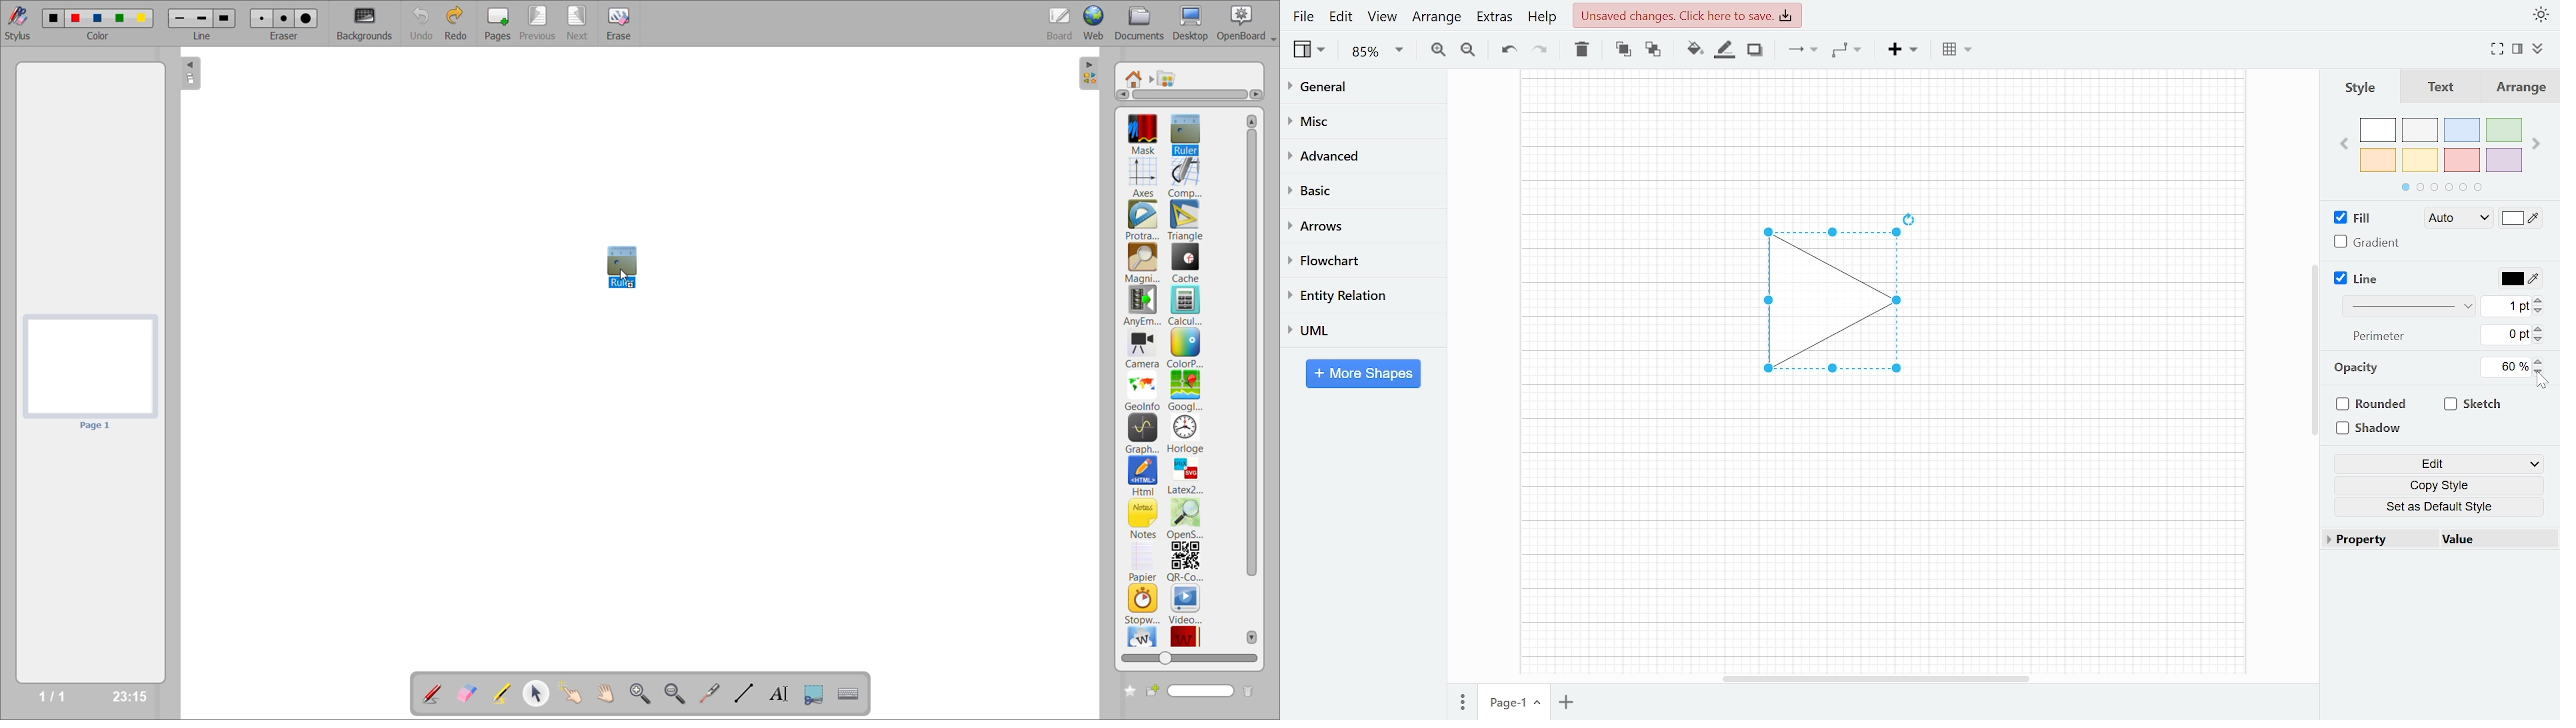 The height and width of the screenshot is (728, 2576). I want to click on Copy style, so click(2443, 486).